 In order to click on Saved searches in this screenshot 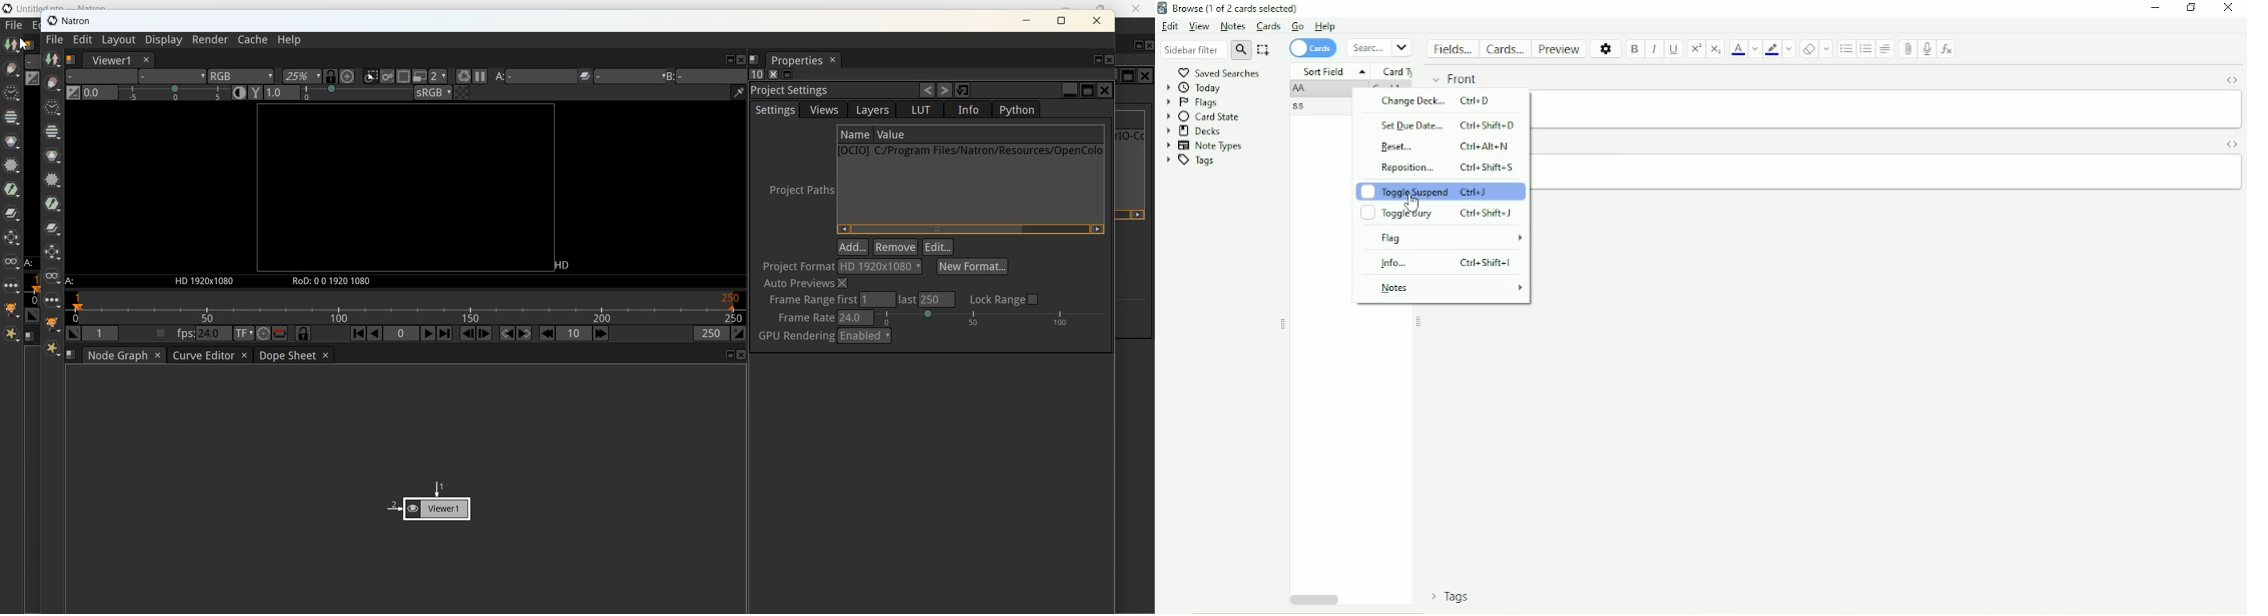, I will do `click(1215, 71)`.